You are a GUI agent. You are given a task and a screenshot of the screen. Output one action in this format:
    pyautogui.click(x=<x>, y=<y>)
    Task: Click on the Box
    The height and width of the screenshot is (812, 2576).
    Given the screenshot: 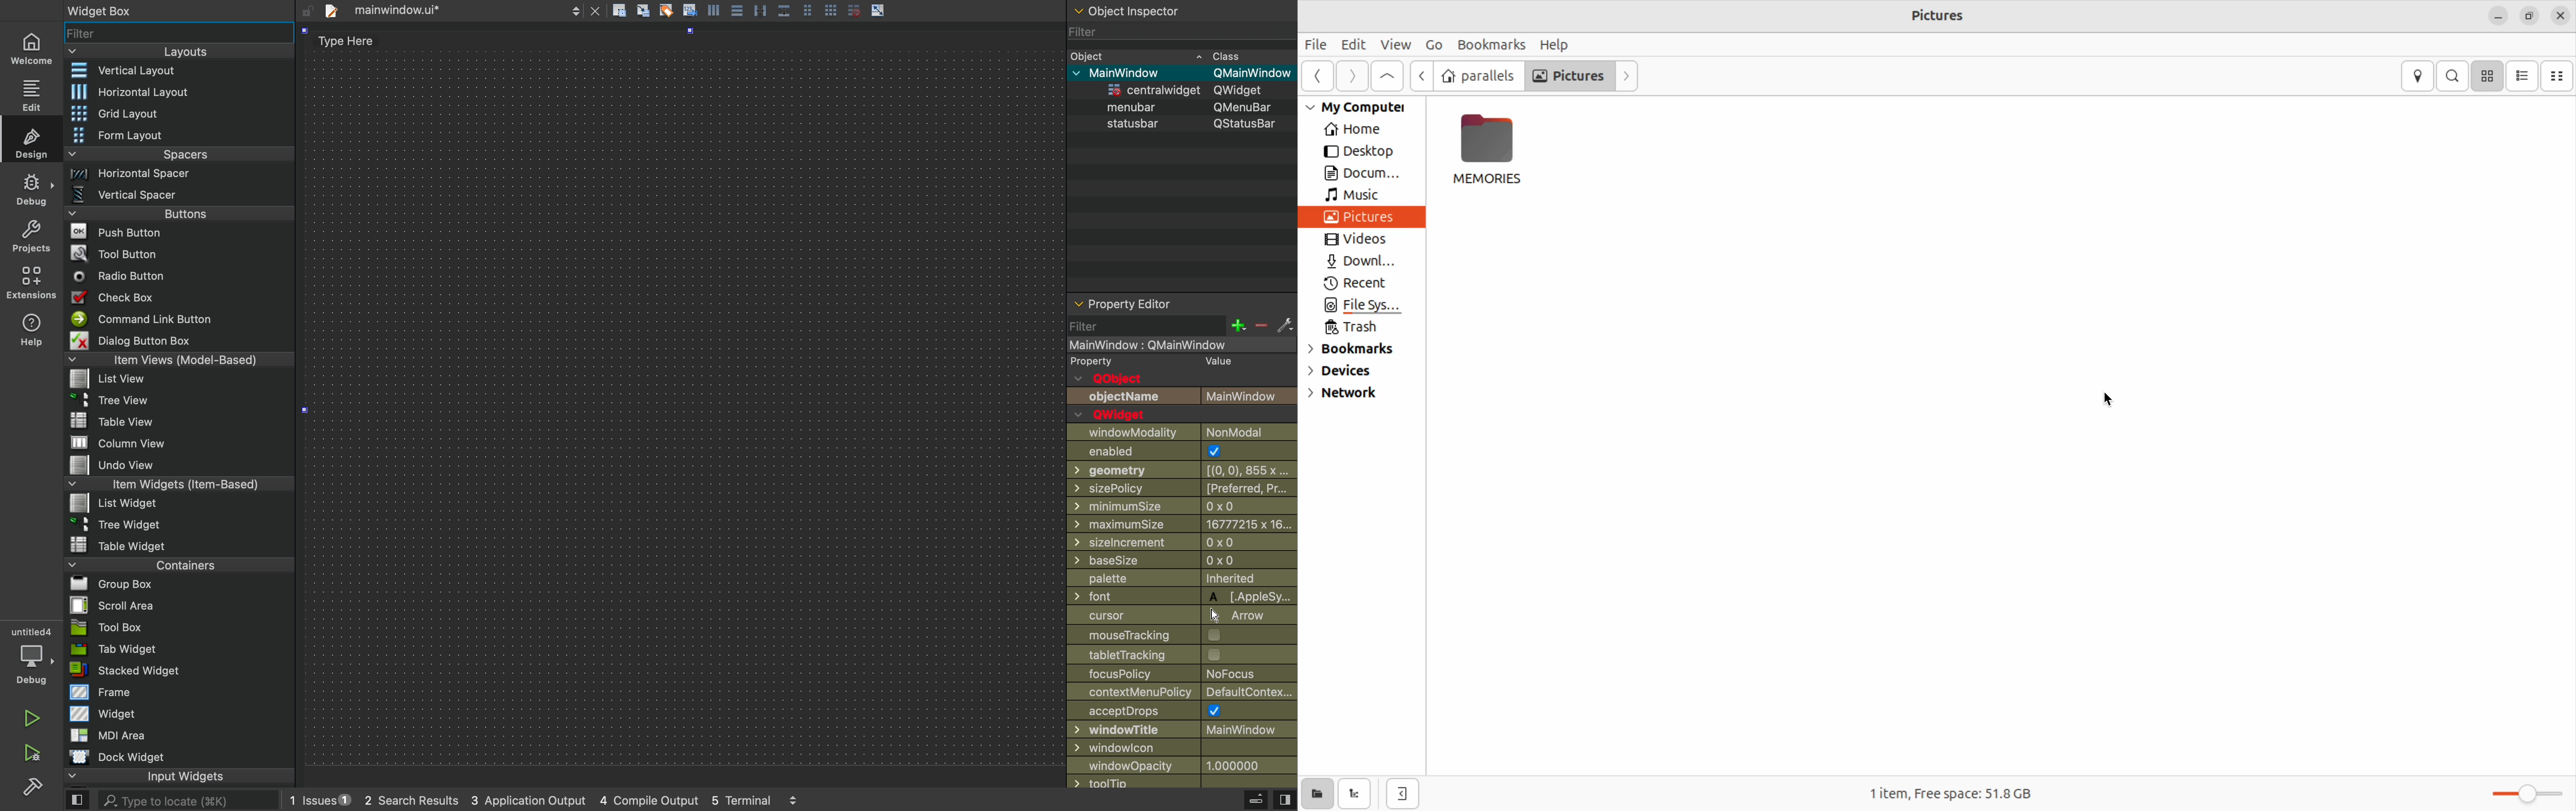 What is the action you would take?
    pyautogui.click(x=785, y=9)
    